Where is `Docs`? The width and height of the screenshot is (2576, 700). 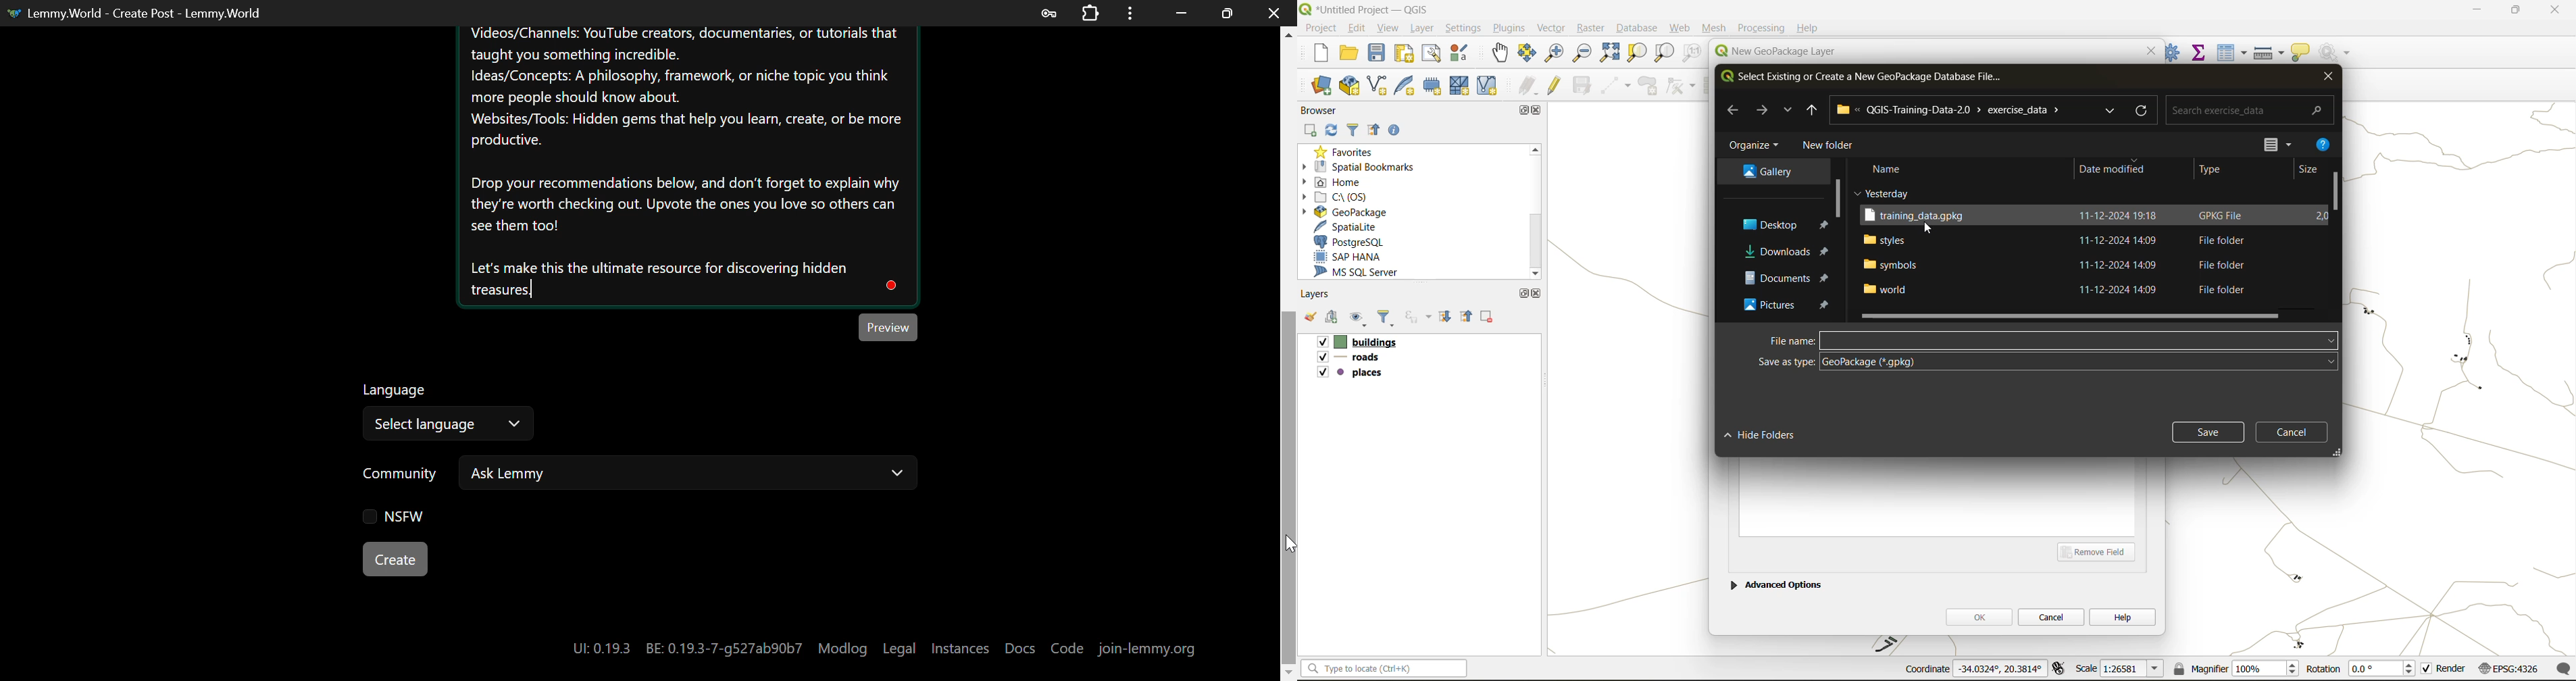
Docs is located at coordinates (1021, 648).